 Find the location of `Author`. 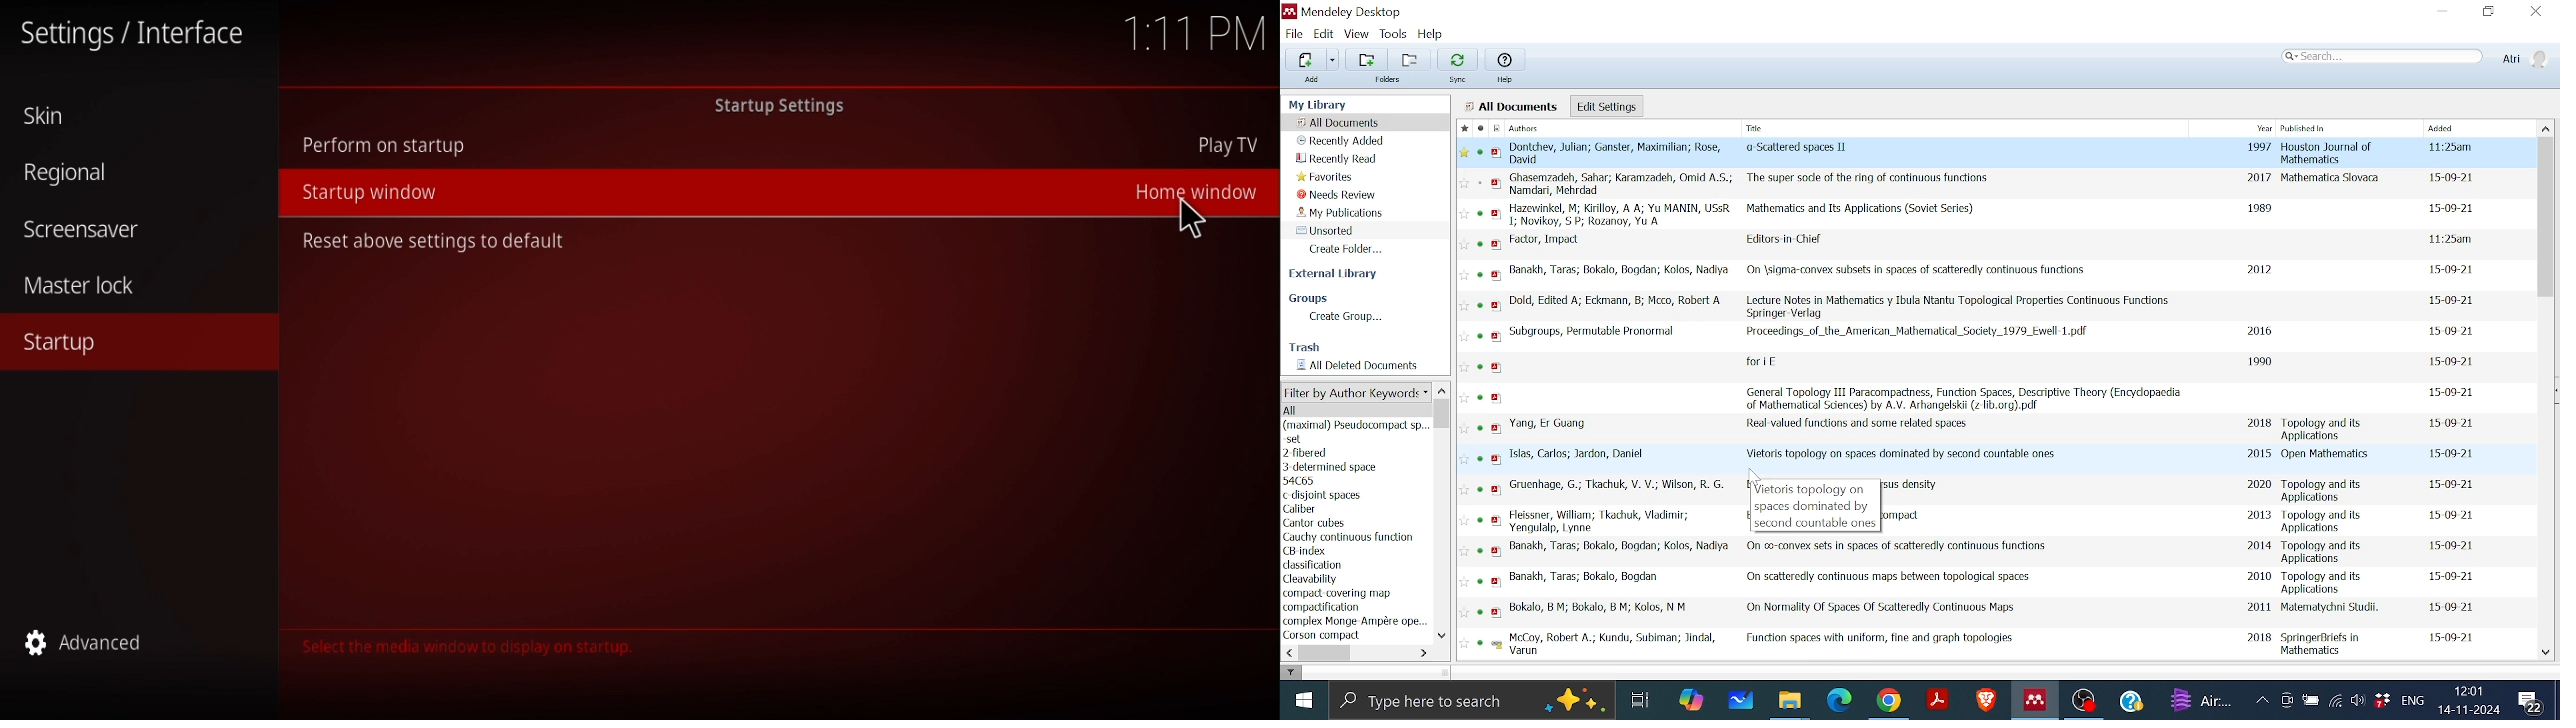

Author is located at coordinates (1608, 521).